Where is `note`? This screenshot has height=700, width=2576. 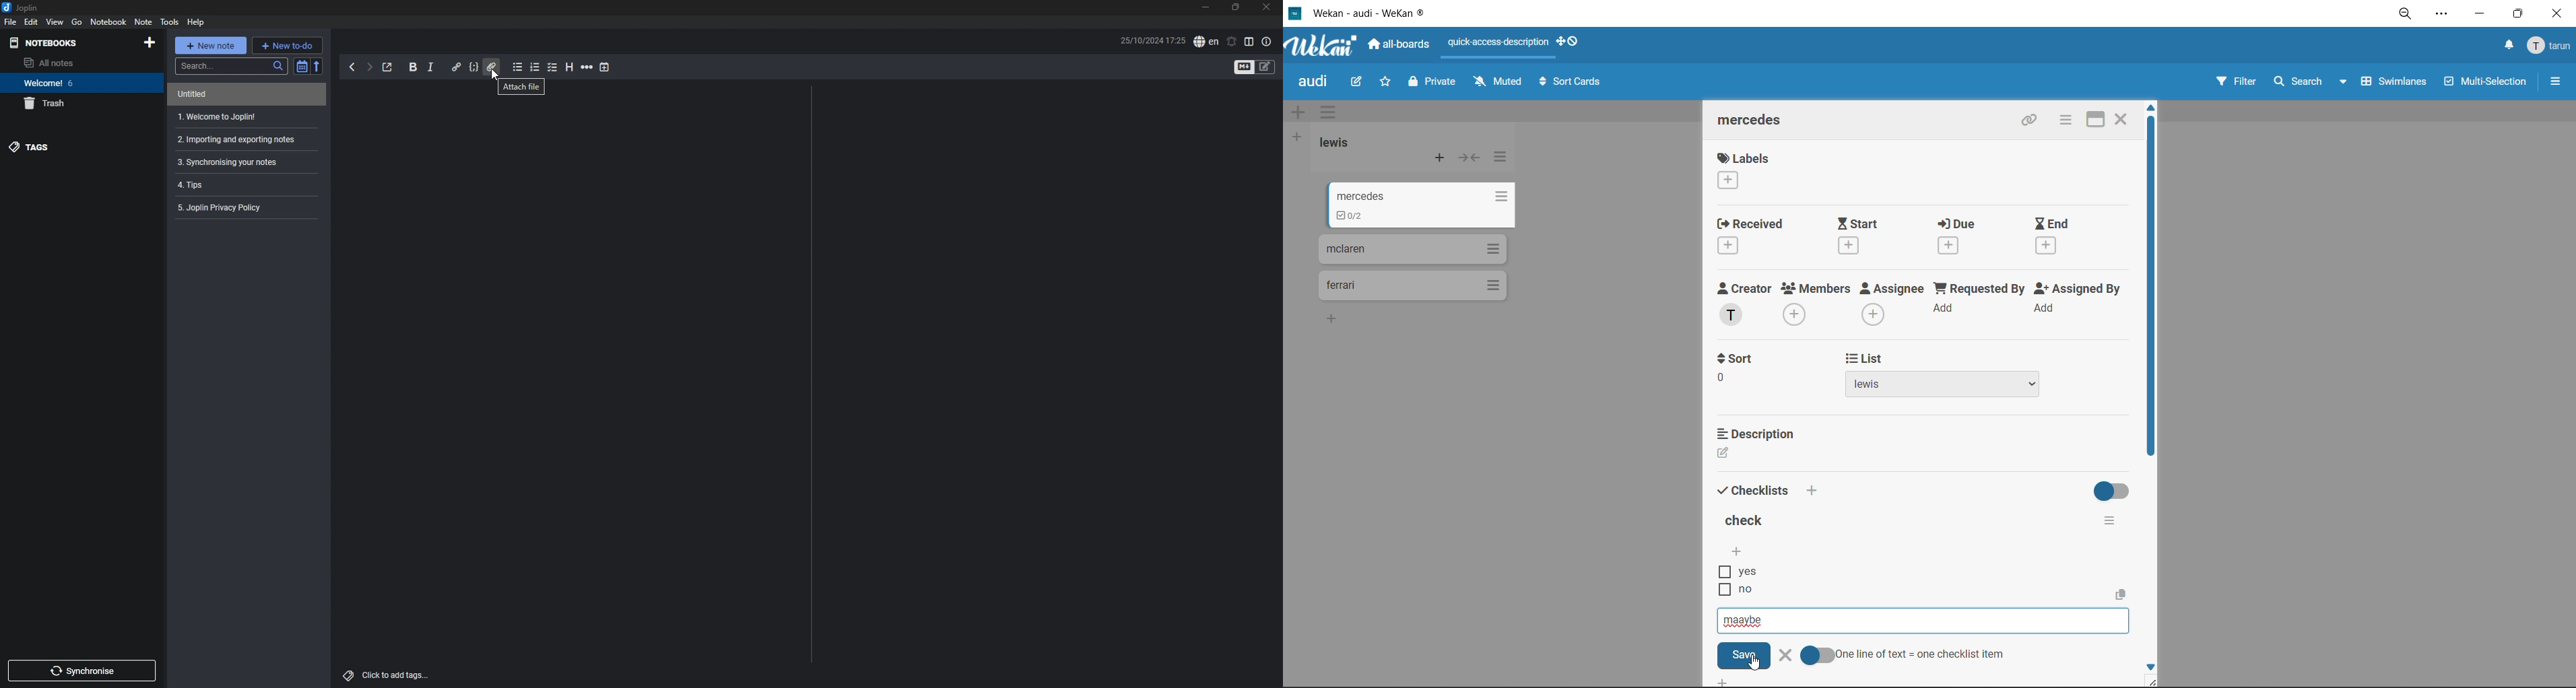 note is located at coordinates (241, 94).